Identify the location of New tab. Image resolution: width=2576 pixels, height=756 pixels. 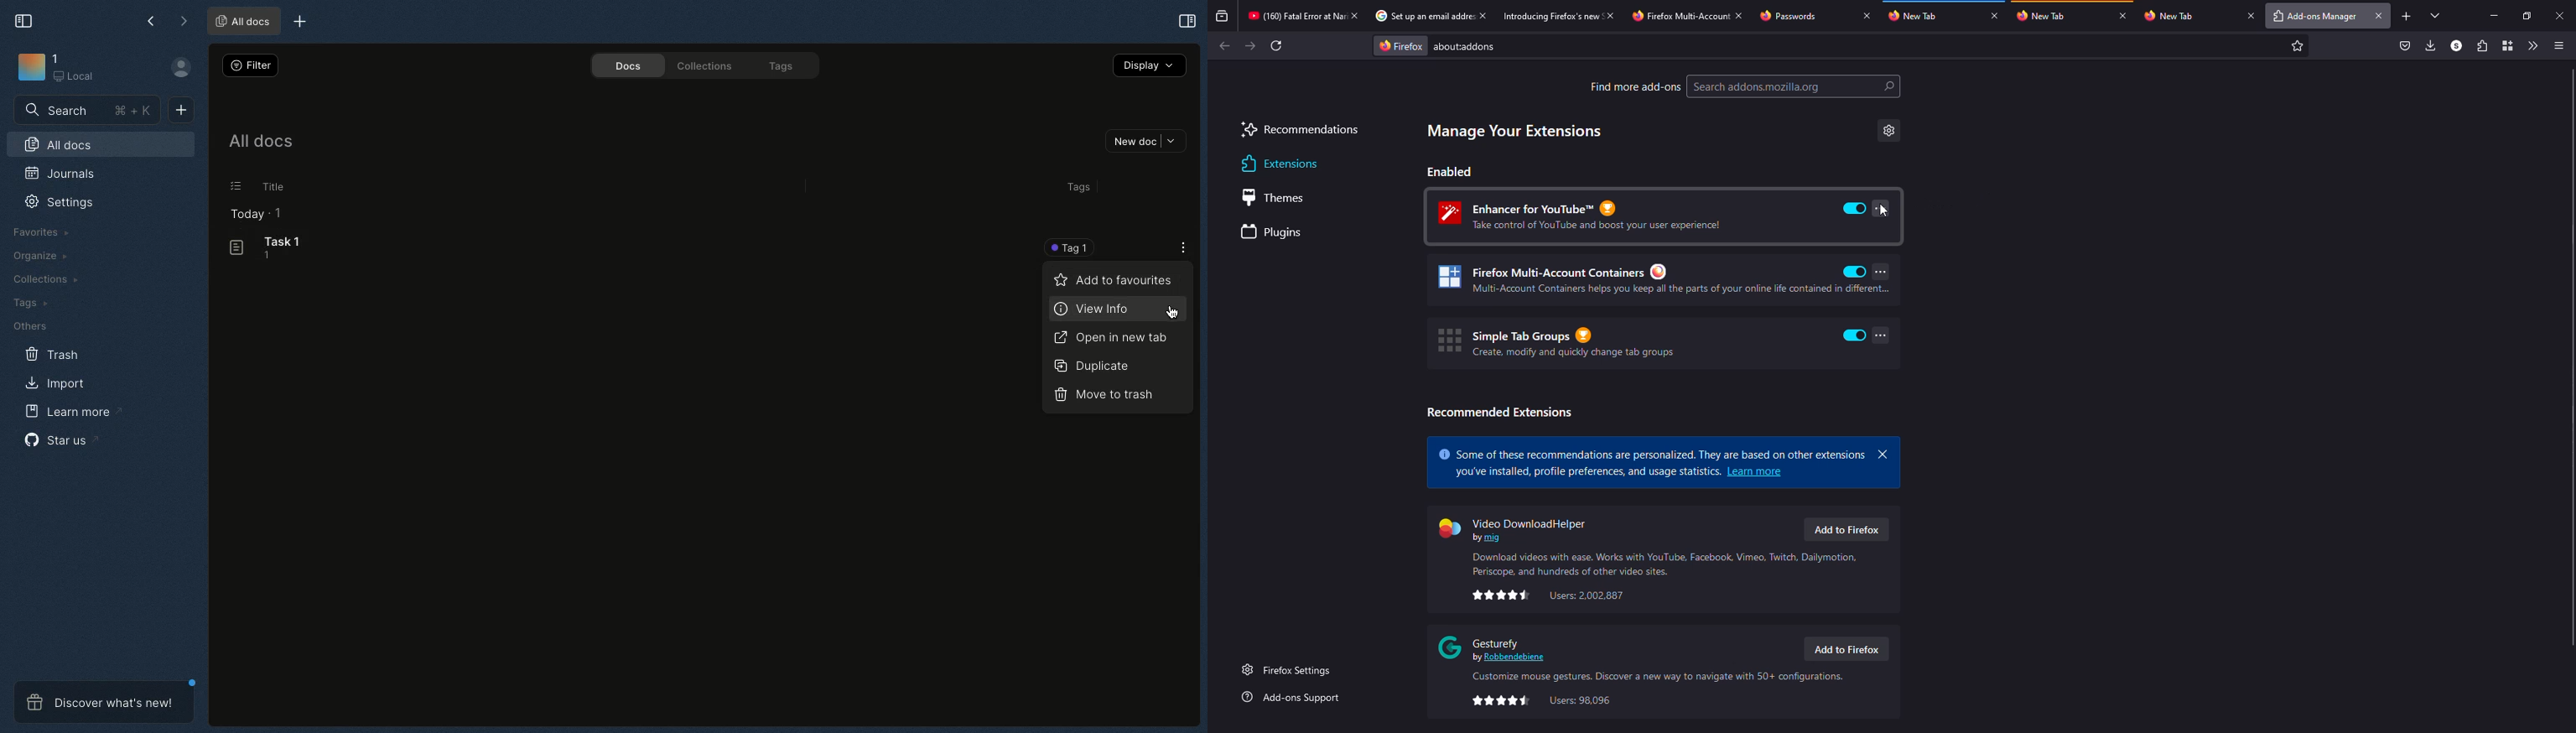
(299, 21).